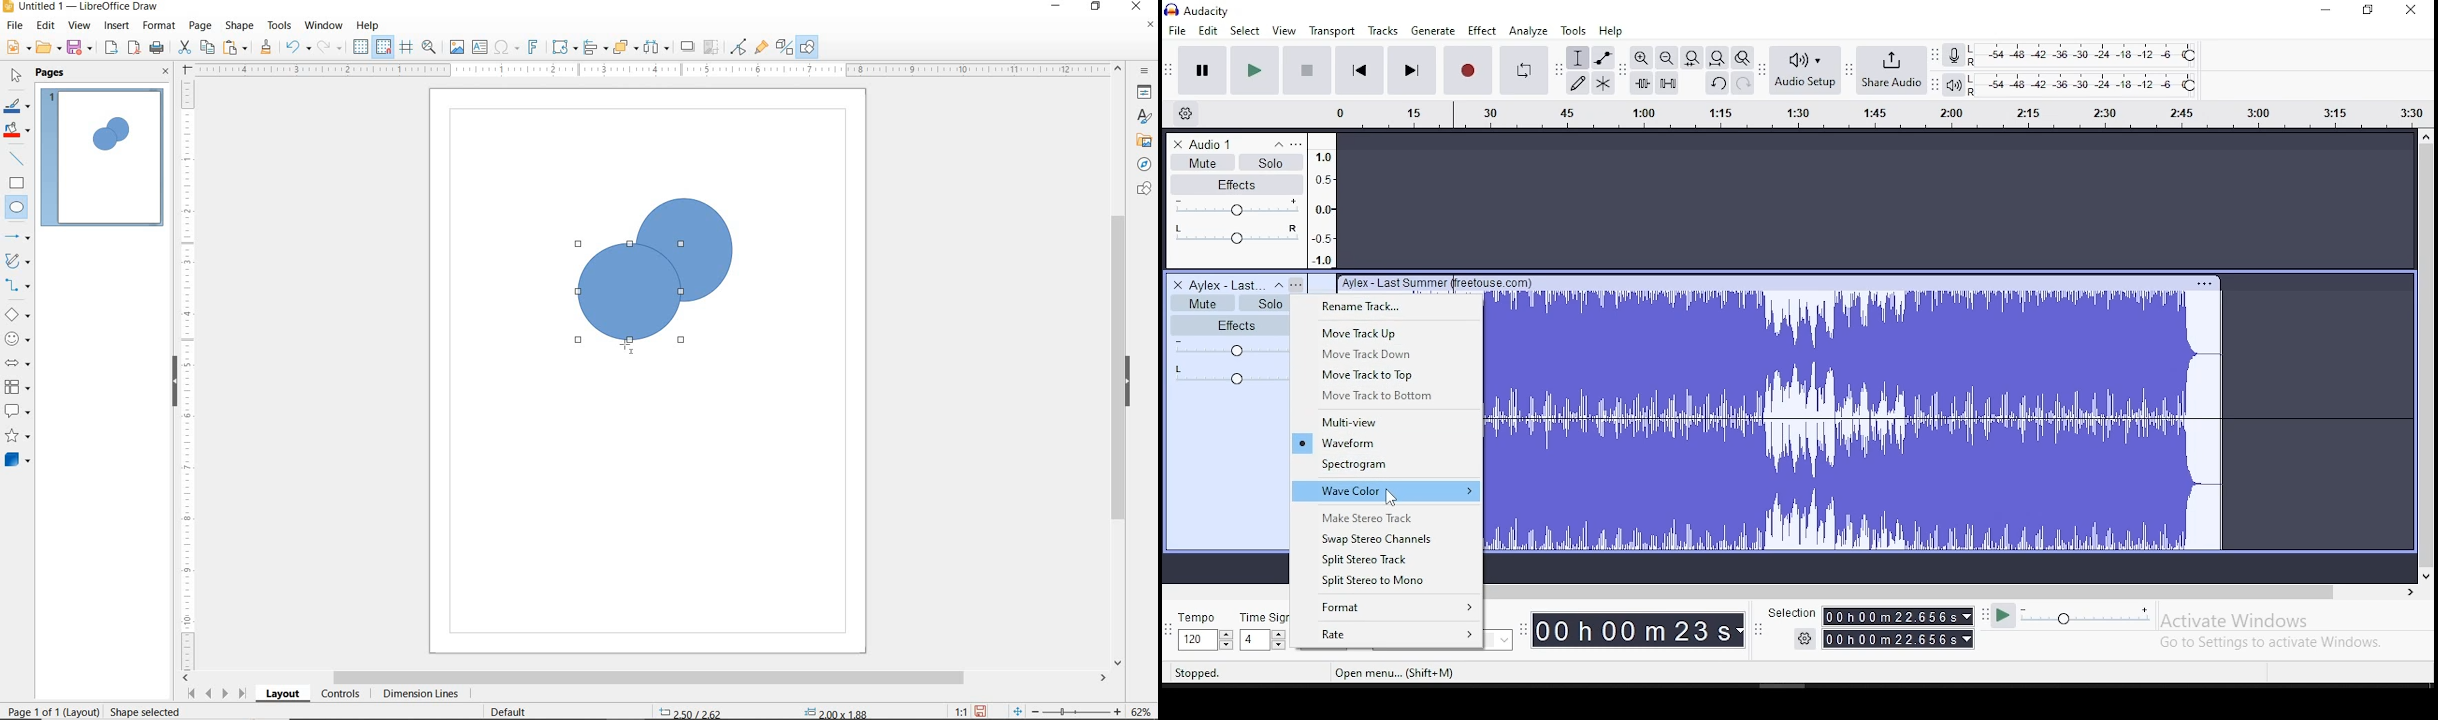  Describe the element at coordinates (639, 306) in the screenshot. I see `ELLIPSE TOOL` at that location.